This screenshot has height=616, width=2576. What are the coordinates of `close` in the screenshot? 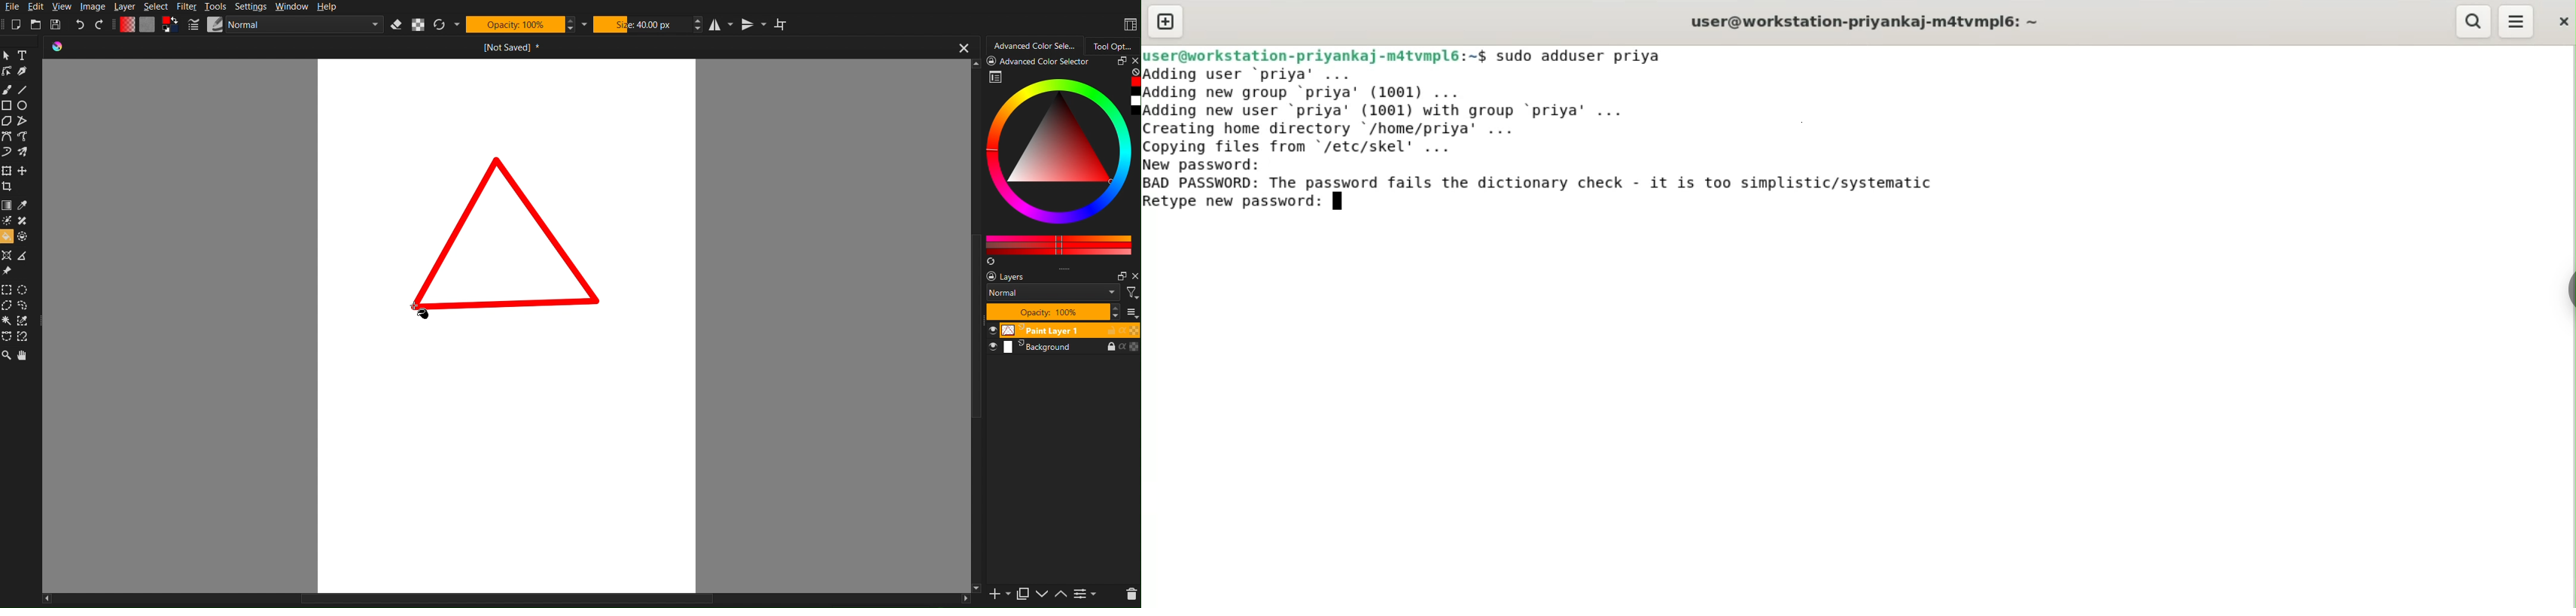 It's located at (2562, 21).